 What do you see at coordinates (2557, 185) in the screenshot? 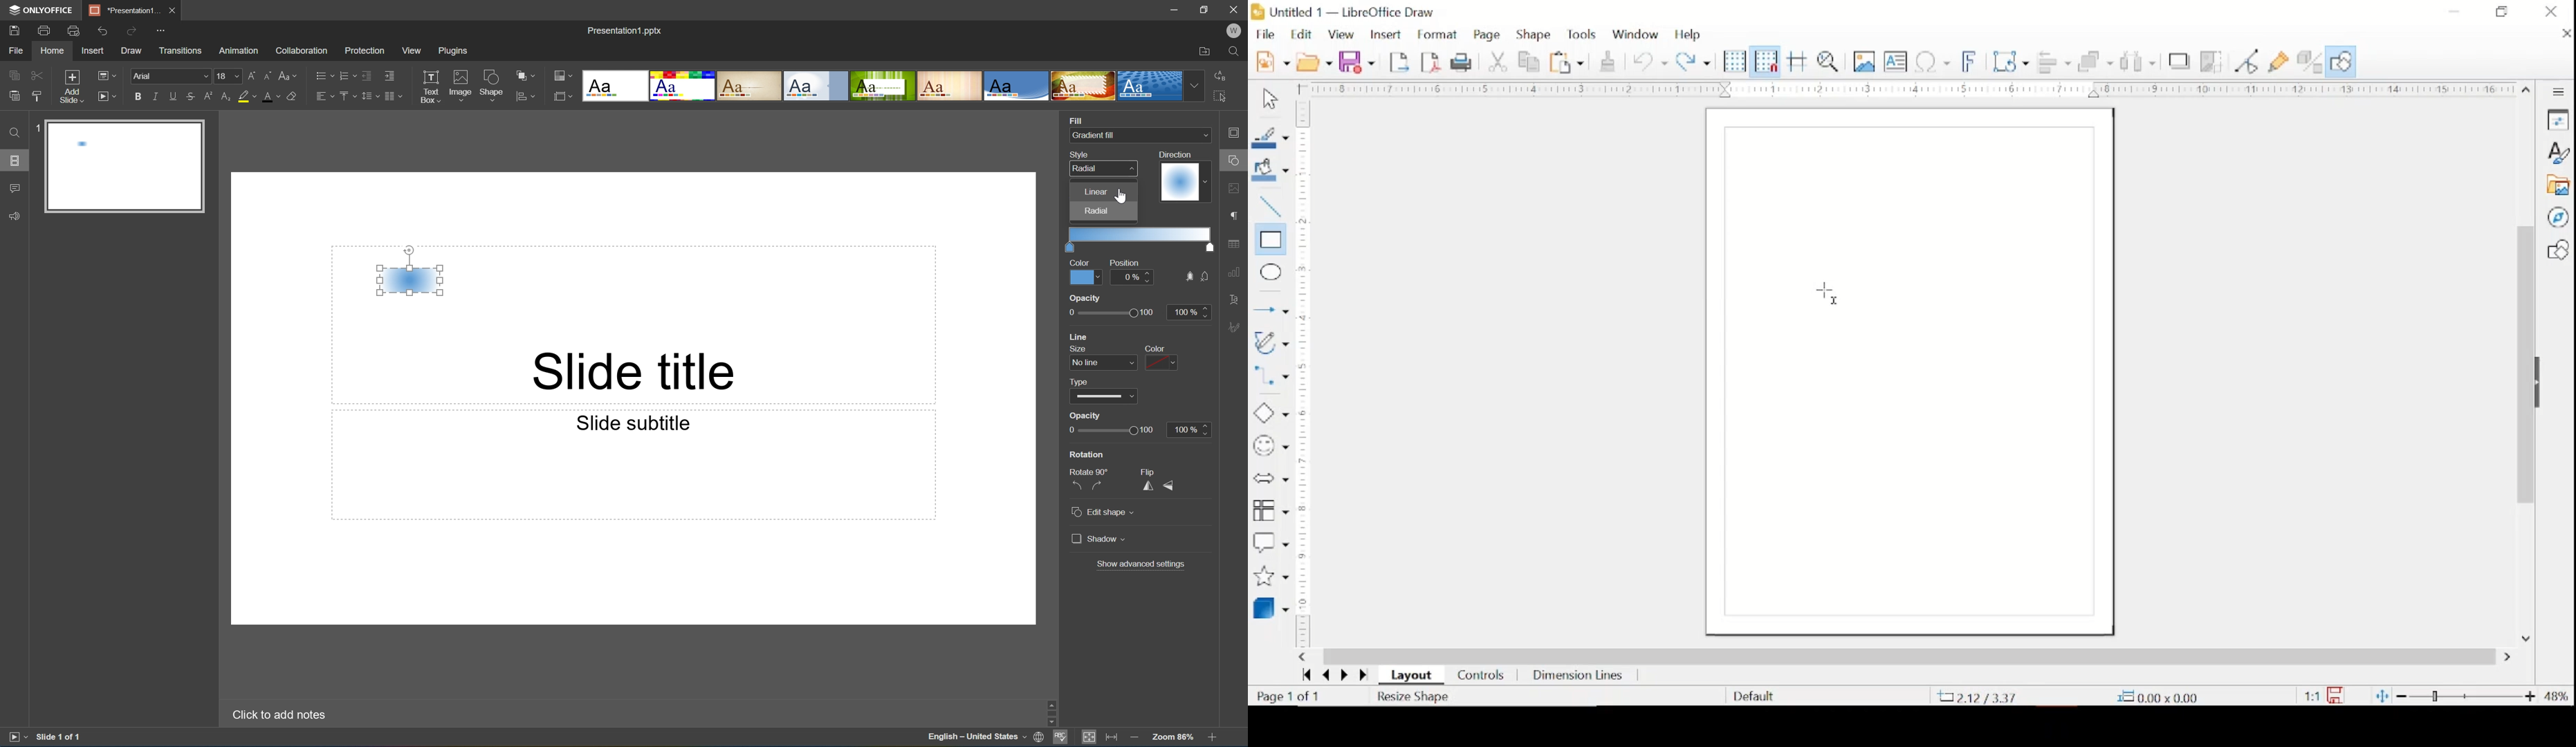
I see `gallery` at bounding box center [2557, 185].